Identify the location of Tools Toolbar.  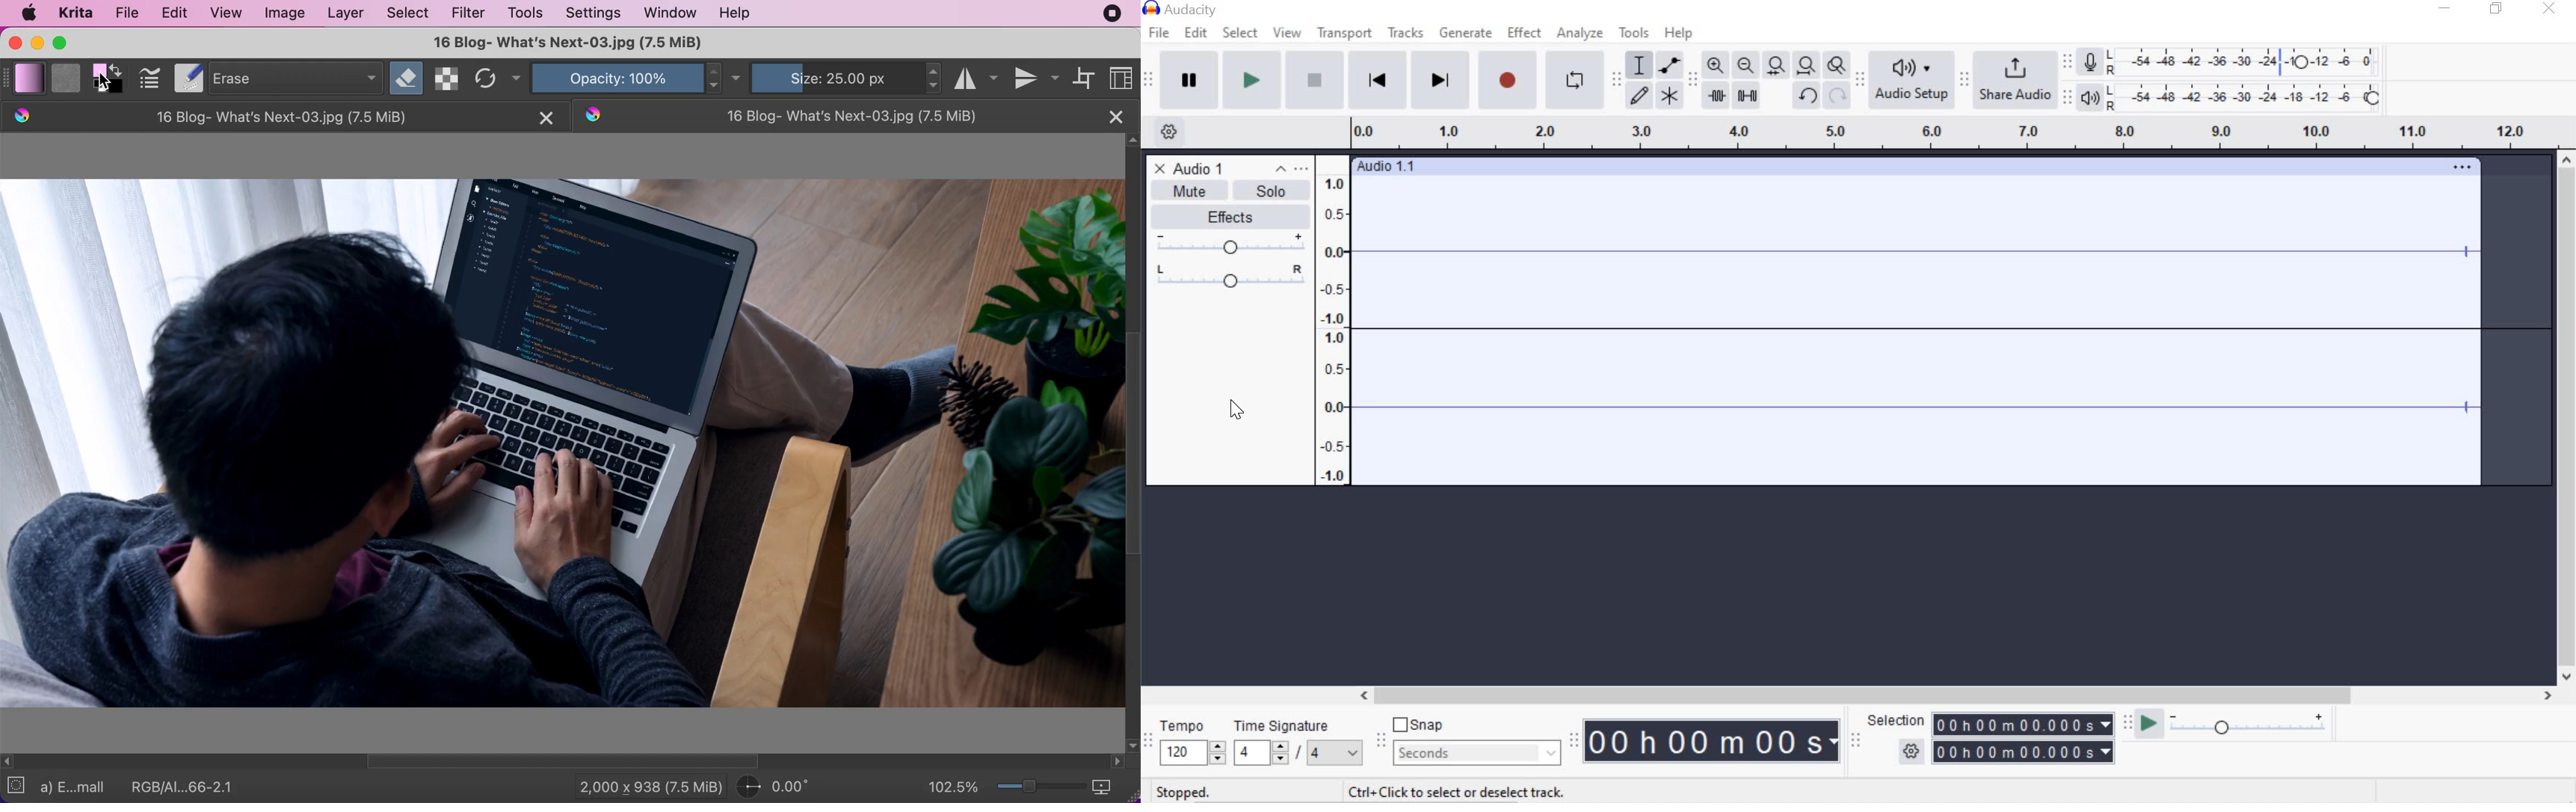
(1617, 76).